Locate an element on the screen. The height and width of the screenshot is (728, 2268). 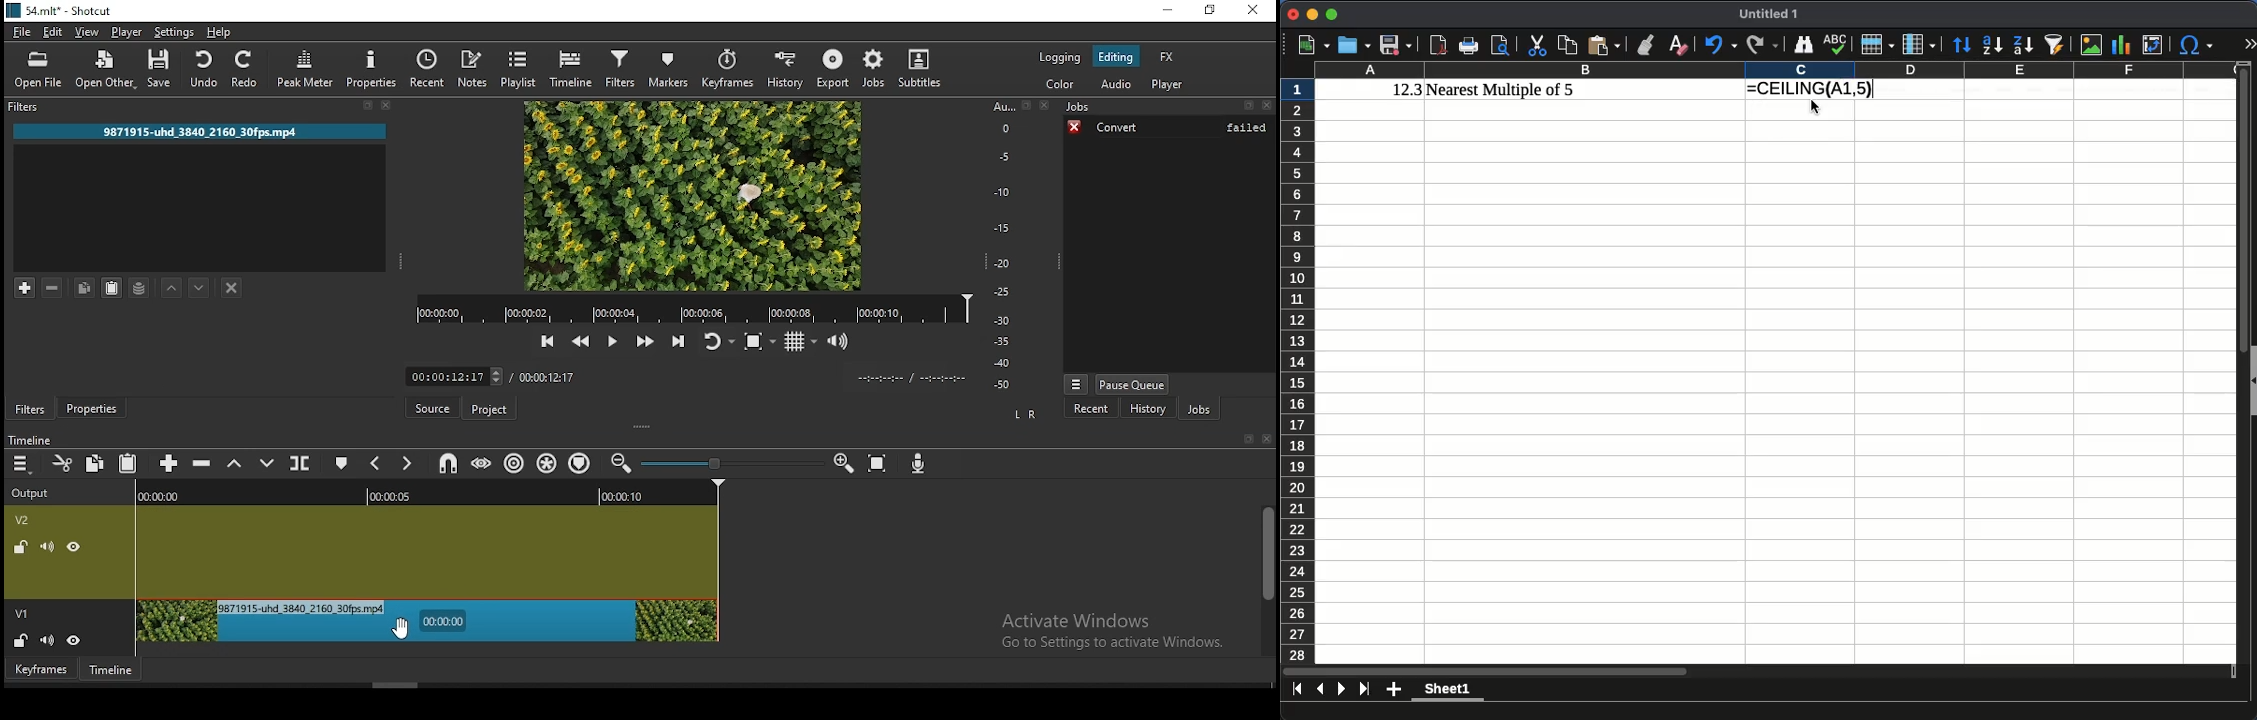
last sheet is located at coordinates (1366, 690).